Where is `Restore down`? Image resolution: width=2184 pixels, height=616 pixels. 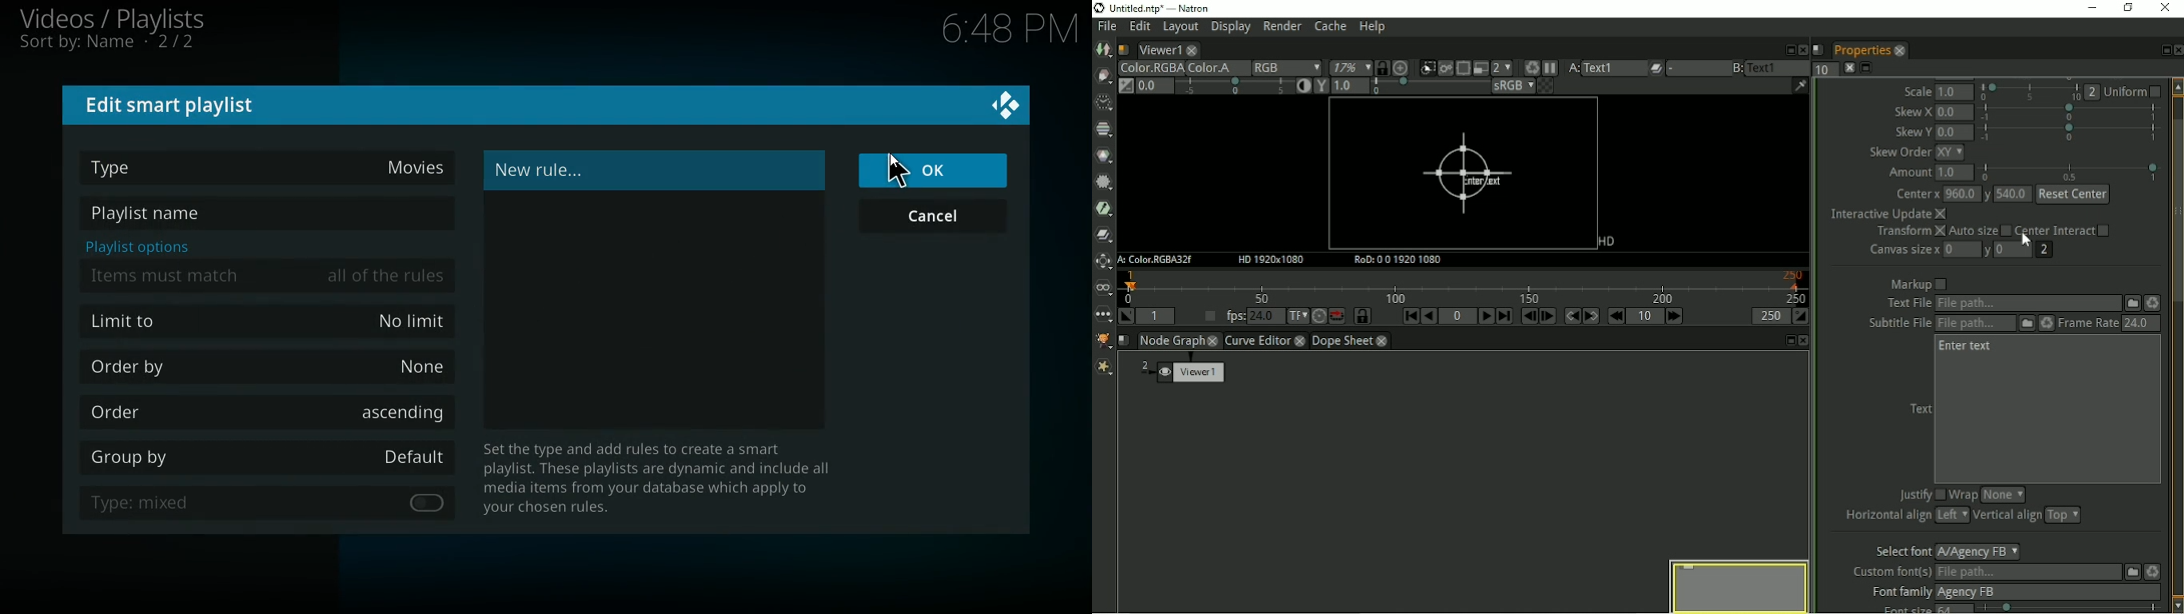 Restore down is located at coordinates (2129, 9).